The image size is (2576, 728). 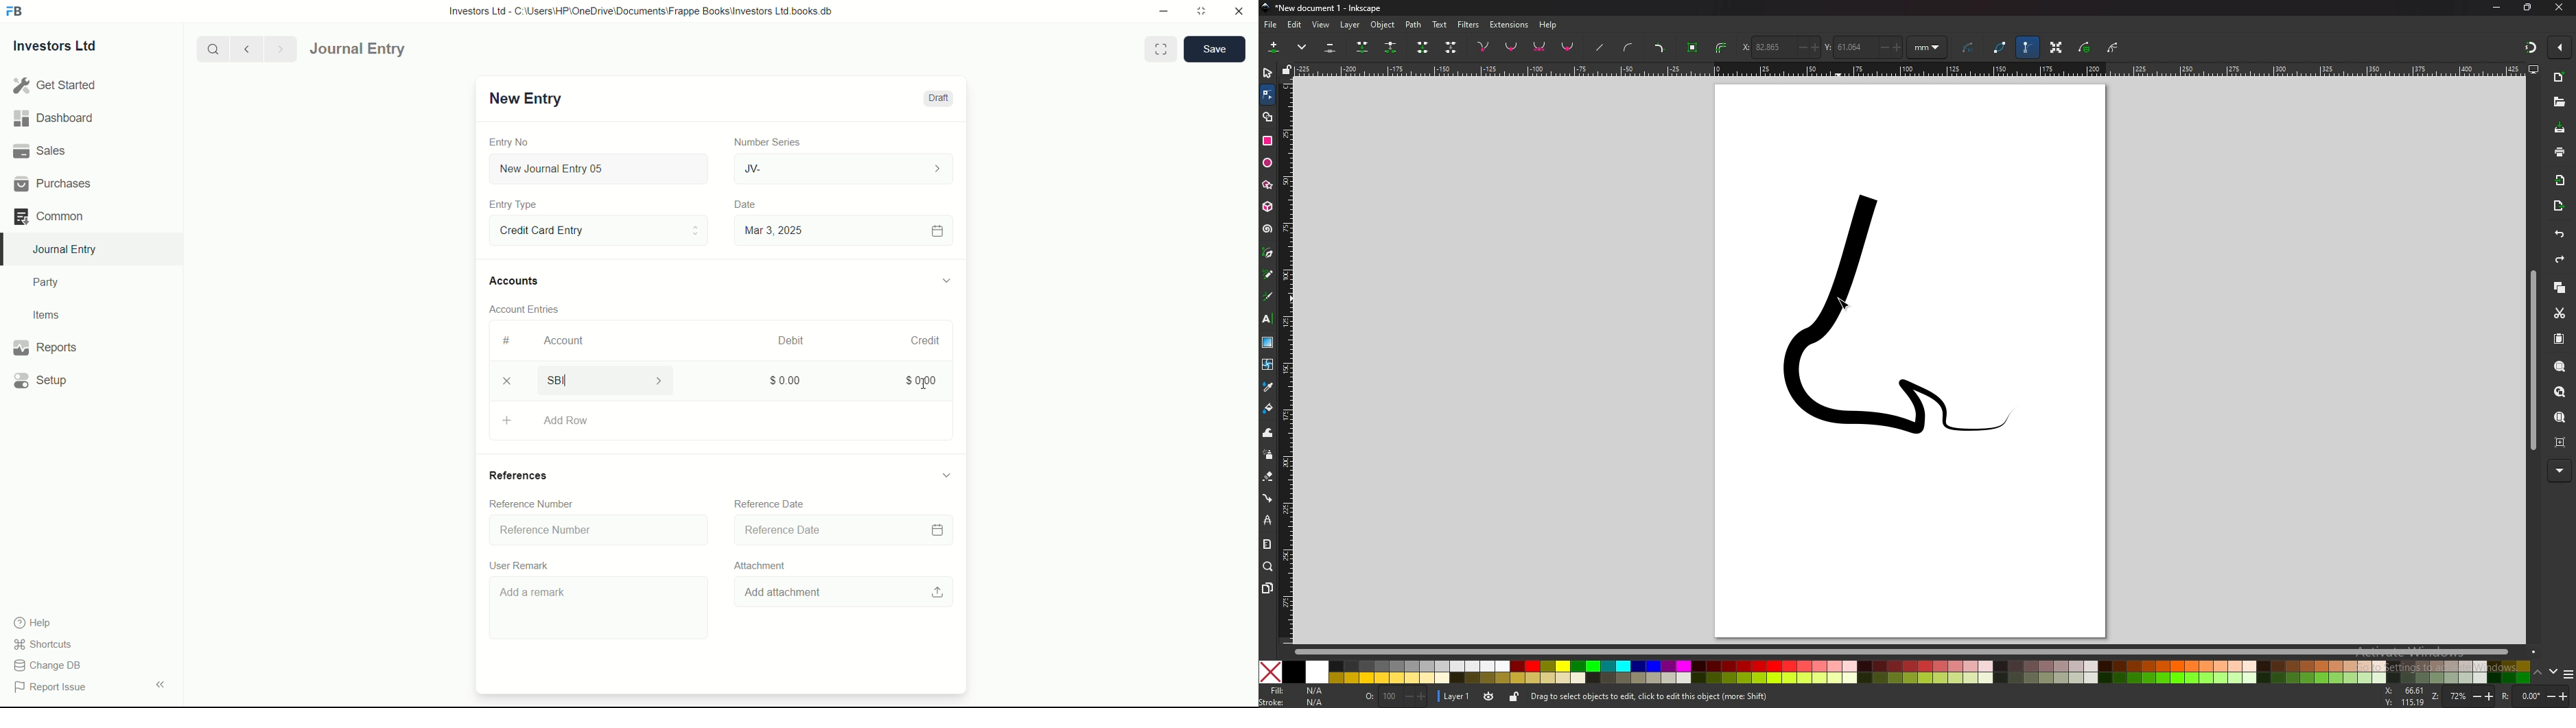 What do you see at coordinates (846, 167) in the screenshot?
I see `JV` at bounding box center [846, 167].